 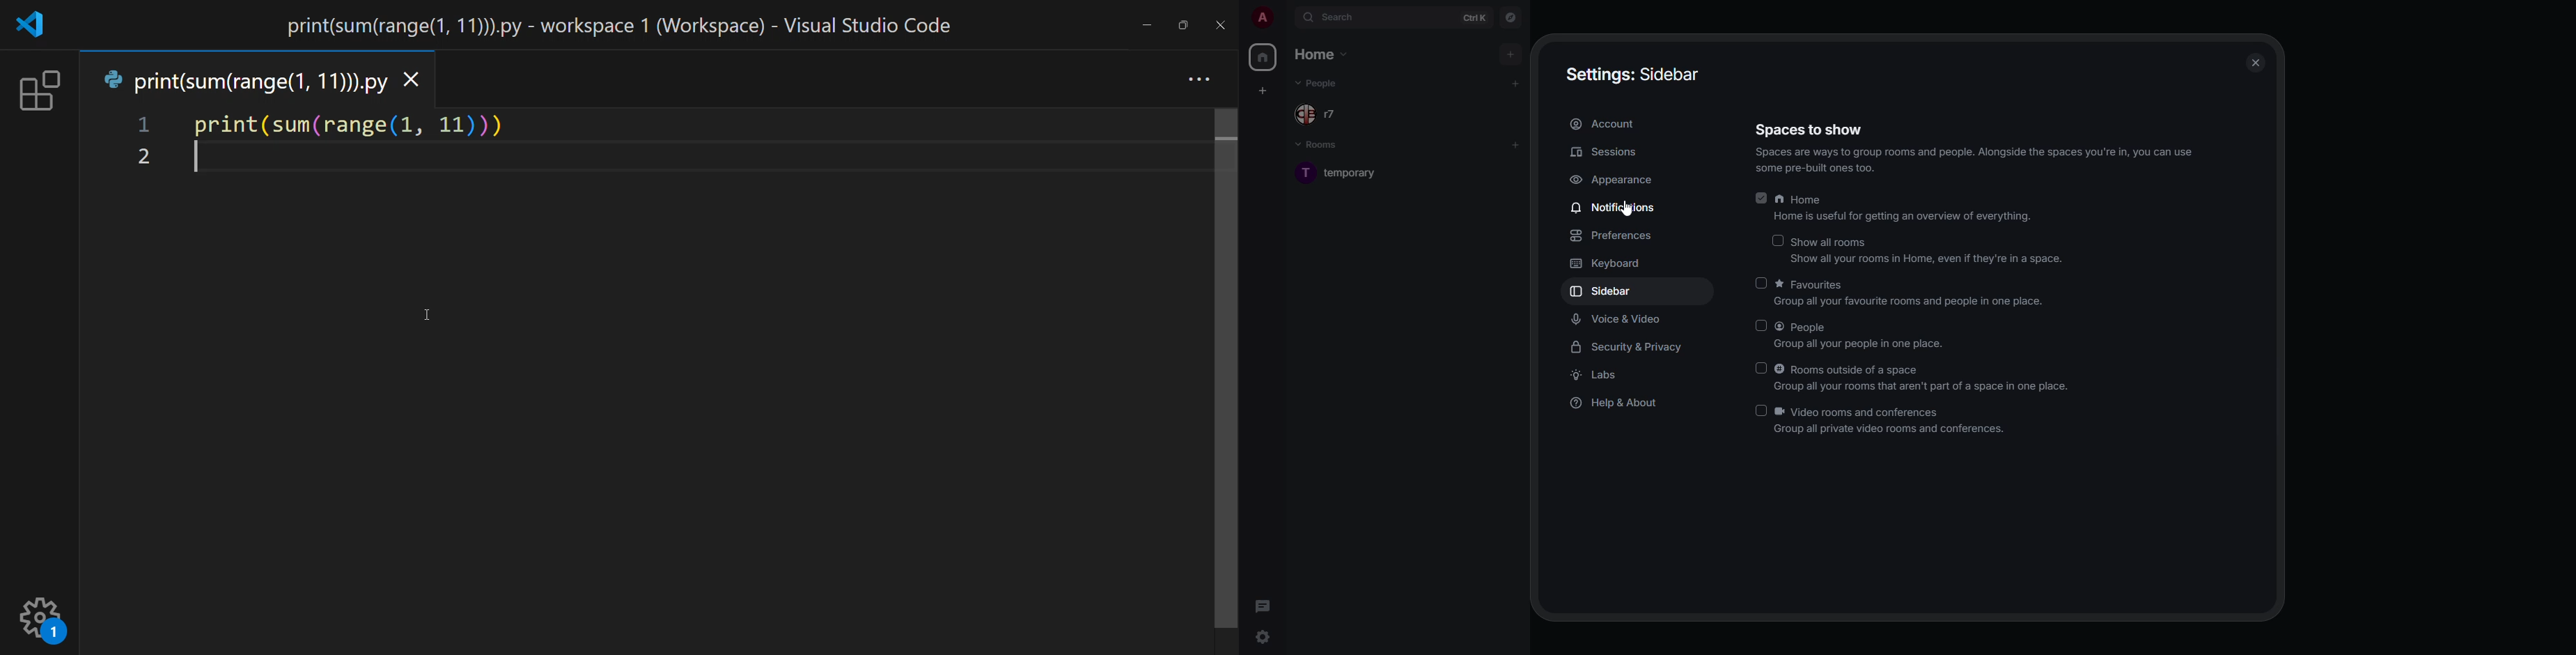 What do you see at coordinates (1617, 206) in the screenshot?
I see `notifications` at bounding box center [1617, 206].